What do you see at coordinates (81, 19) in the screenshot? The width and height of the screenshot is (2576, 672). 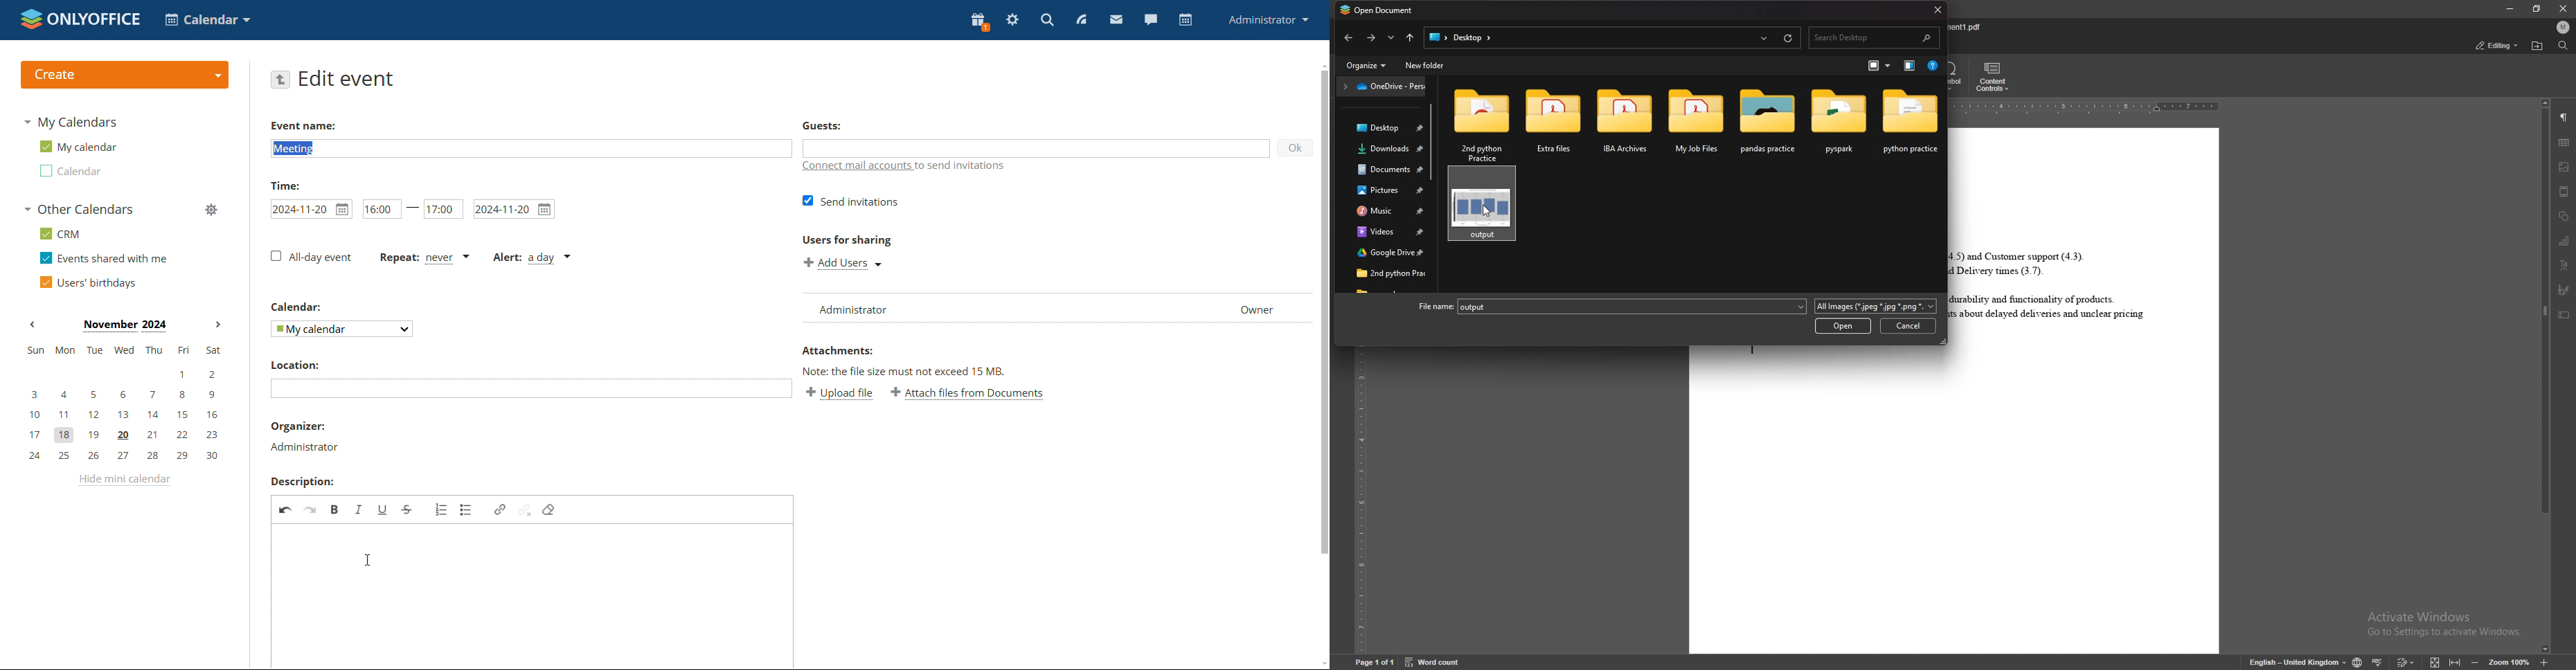 I see `logo` at bounding box center [81, 19].